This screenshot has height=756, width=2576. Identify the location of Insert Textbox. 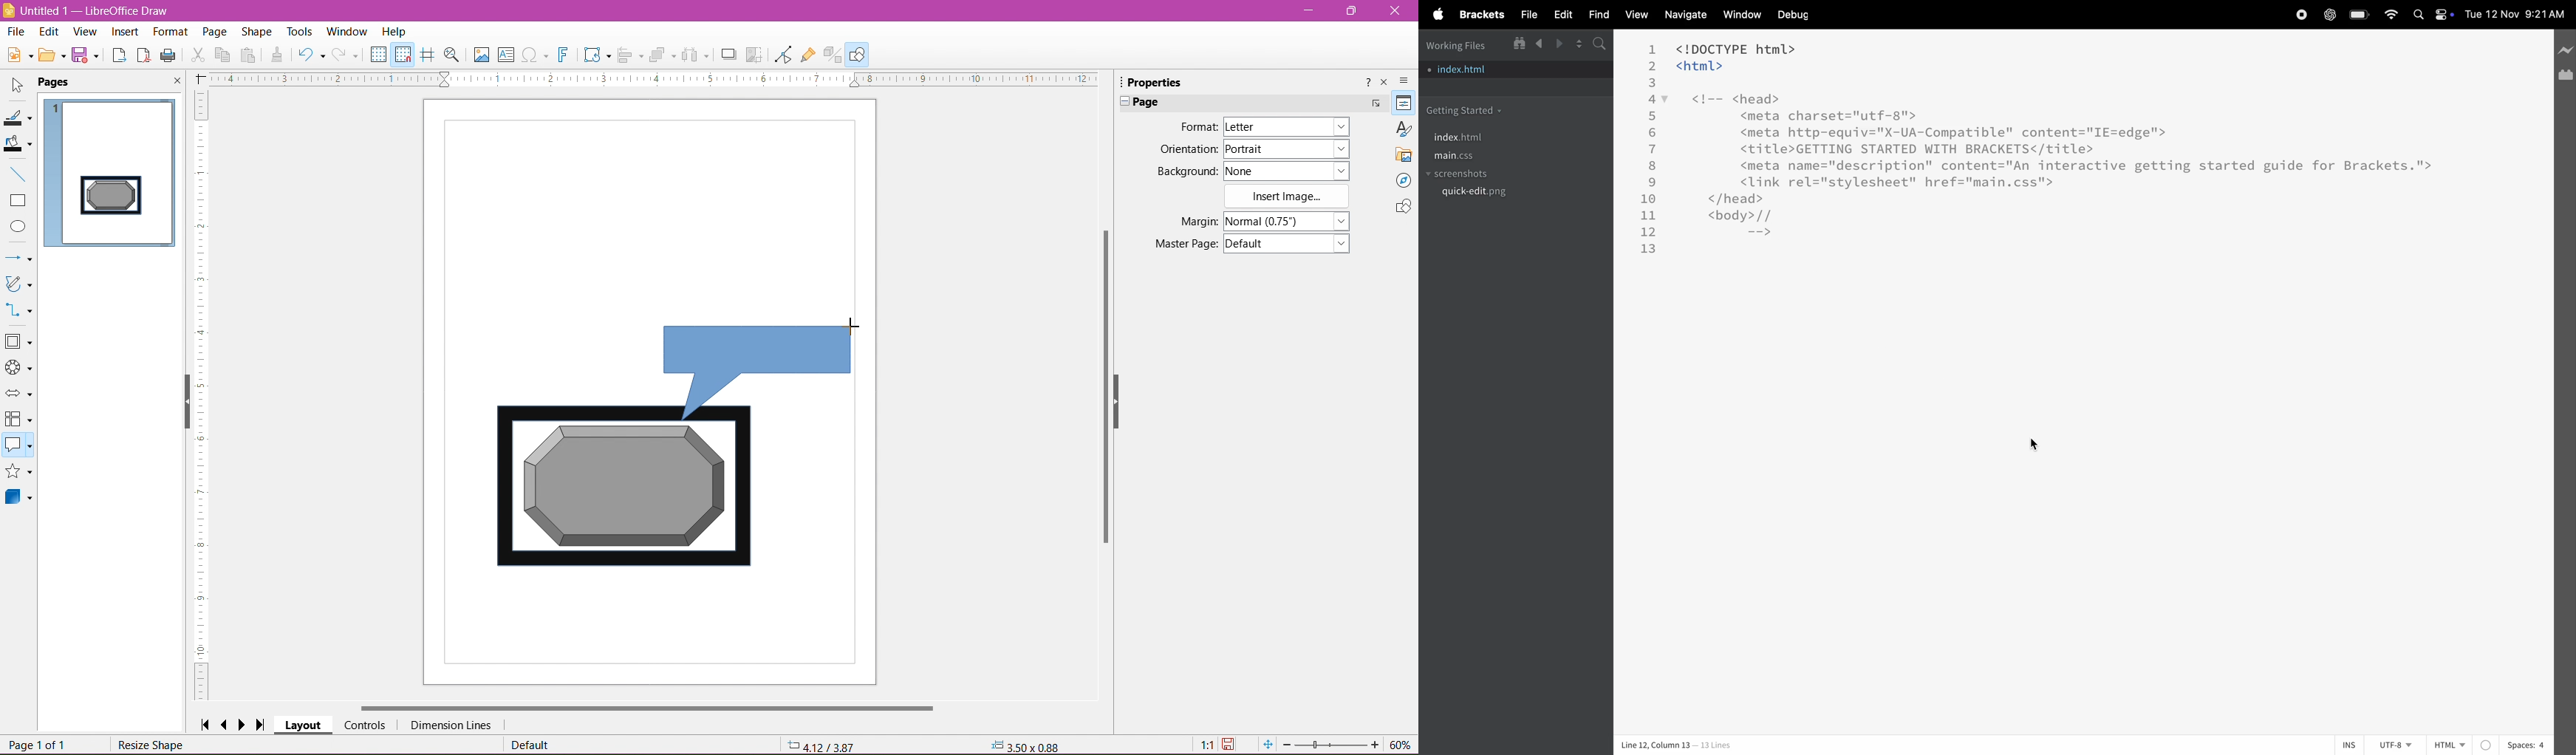
(506, 55).